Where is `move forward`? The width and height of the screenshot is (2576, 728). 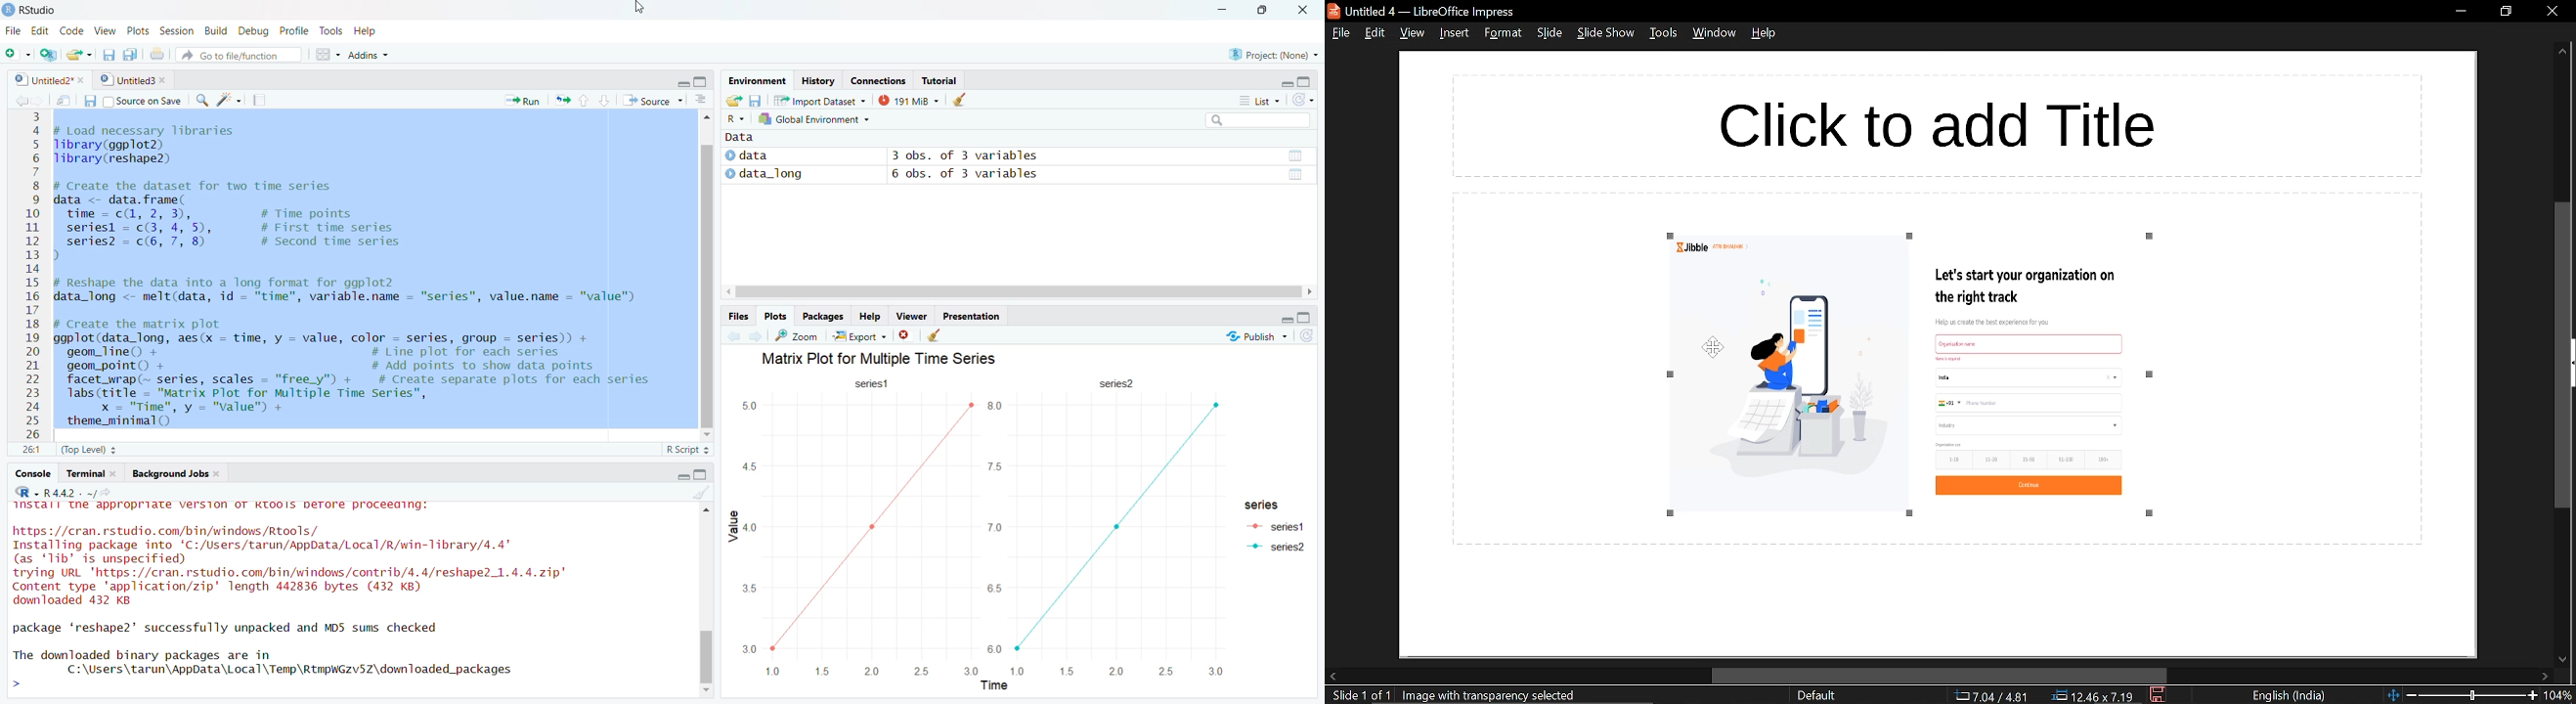 move forward is located at coordinates (39, 99).